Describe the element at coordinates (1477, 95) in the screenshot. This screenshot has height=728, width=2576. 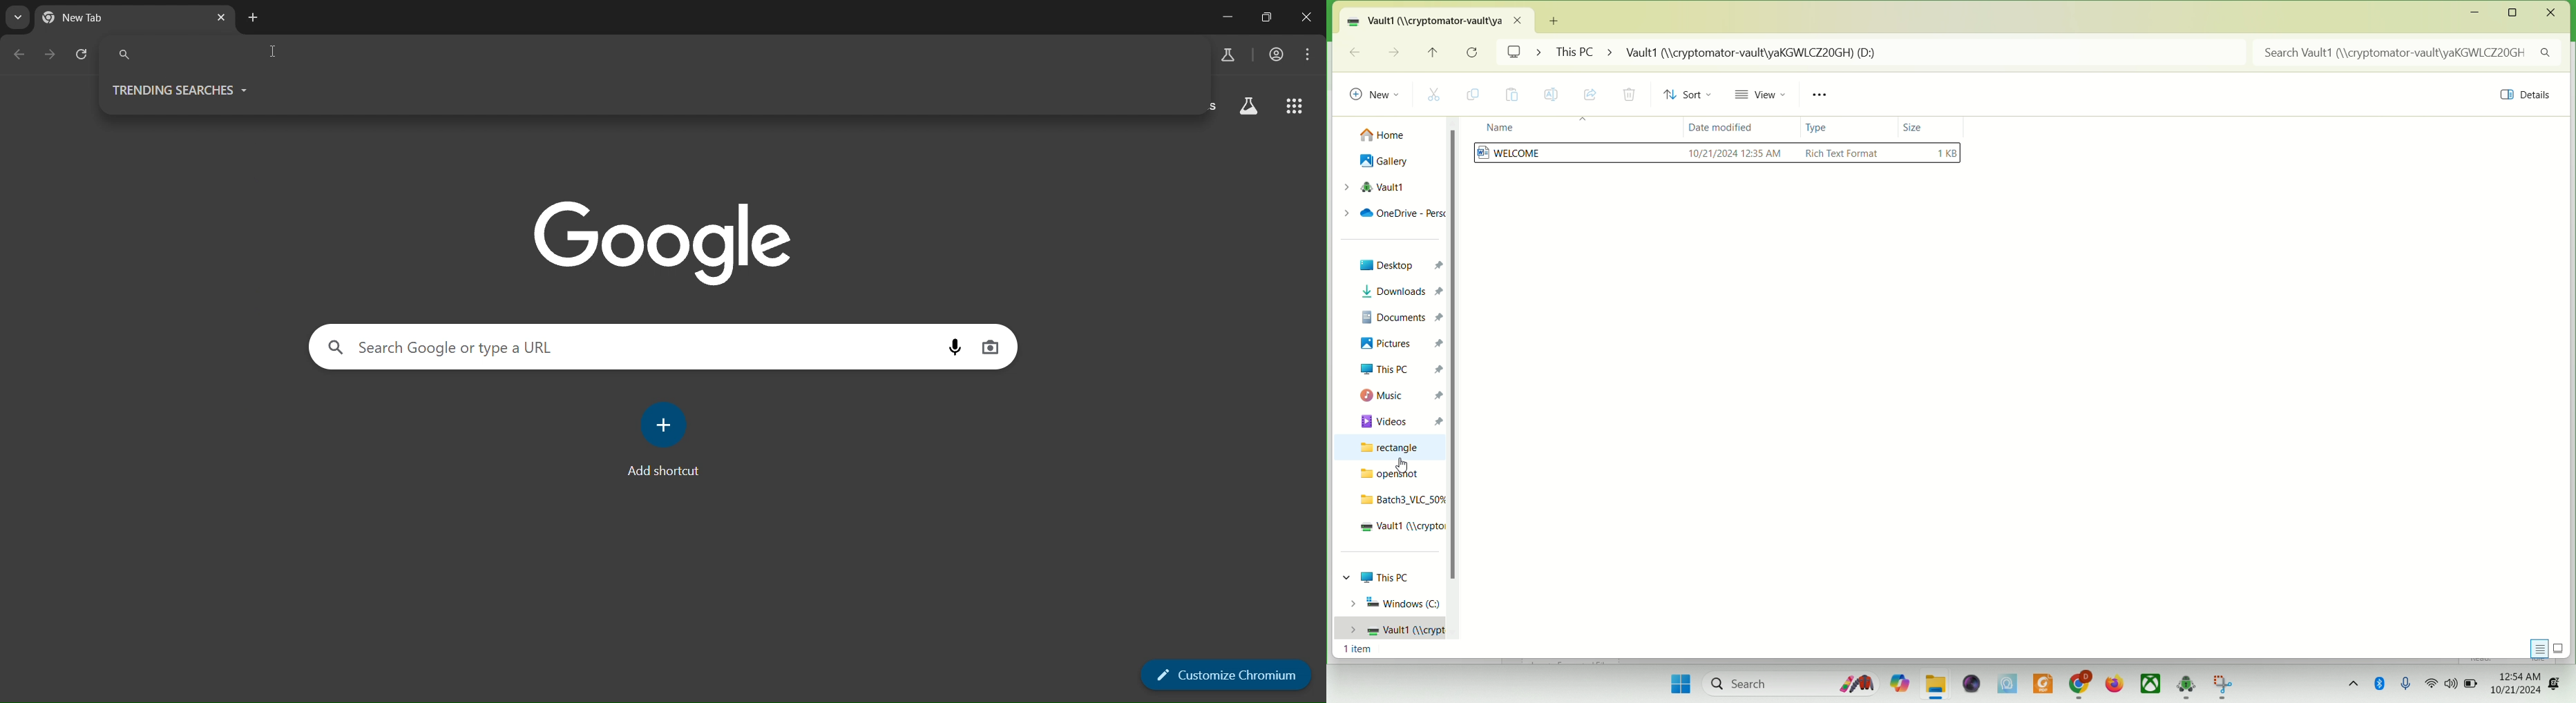
I see `copy` at that location.